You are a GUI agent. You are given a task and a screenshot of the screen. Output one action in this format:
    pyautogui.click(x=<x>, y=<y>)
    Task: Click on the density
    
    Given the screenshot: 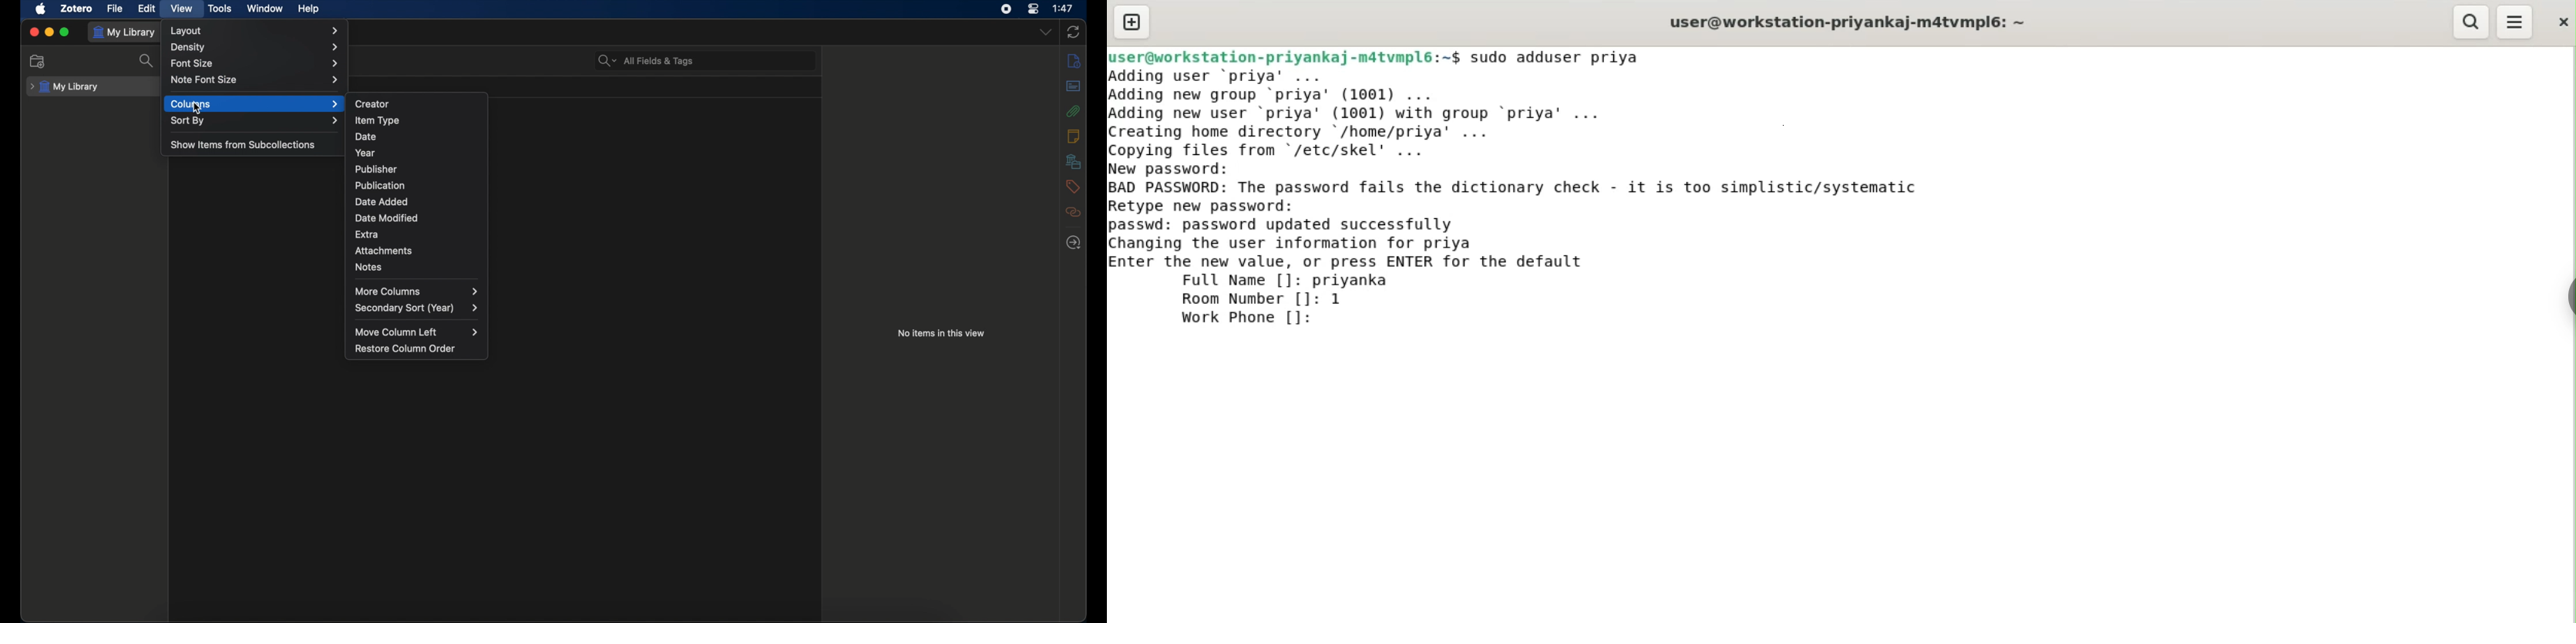 What is the action you would take?
    pyautogui.click(x=257, y=48)
    